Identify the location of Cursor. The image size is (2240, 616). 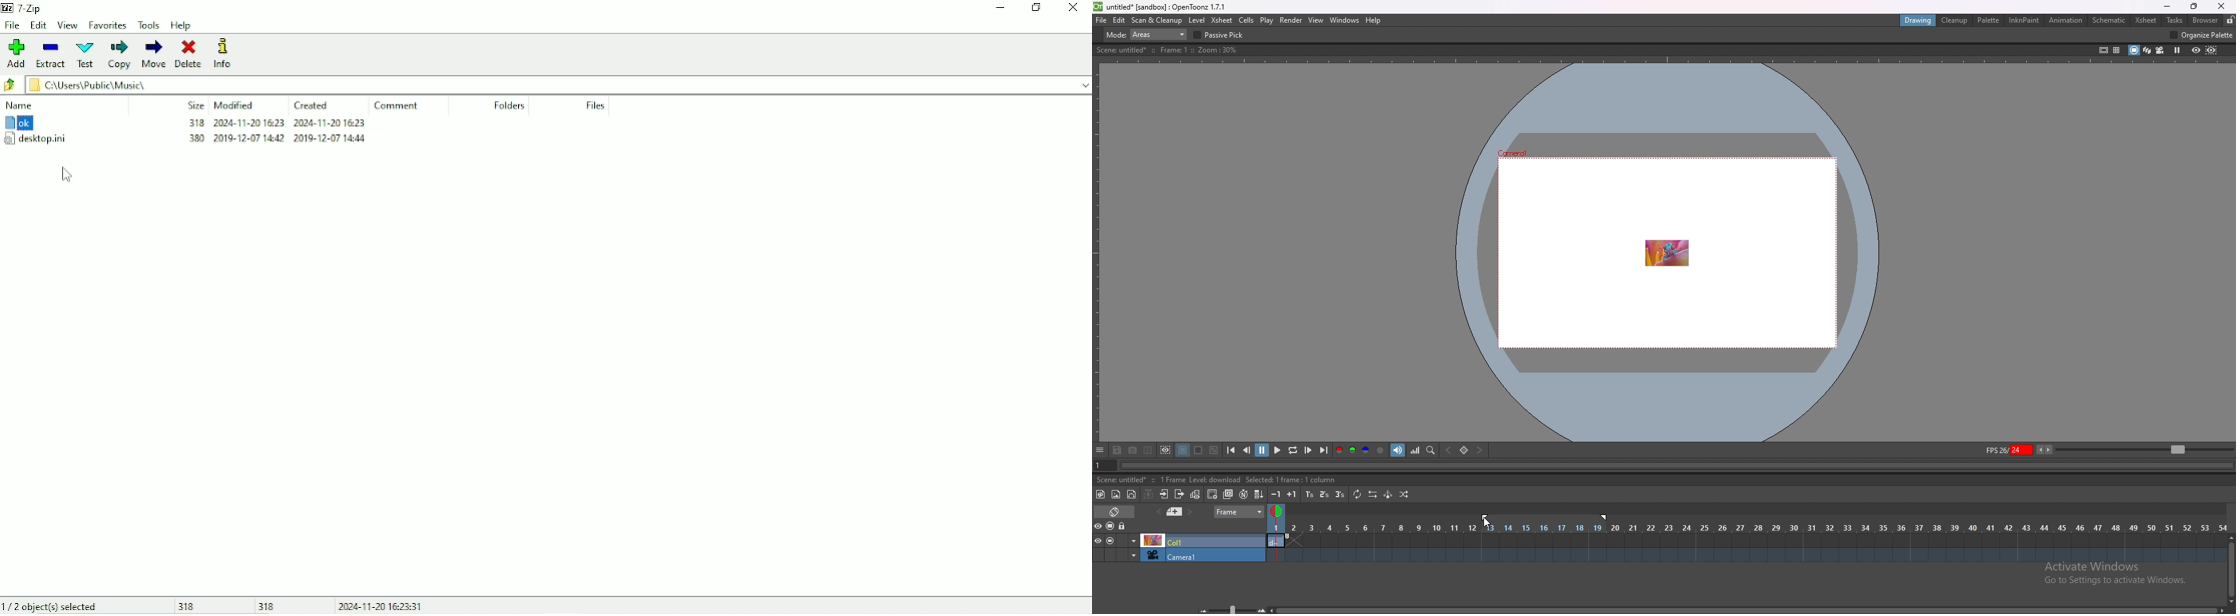
(65, 175).